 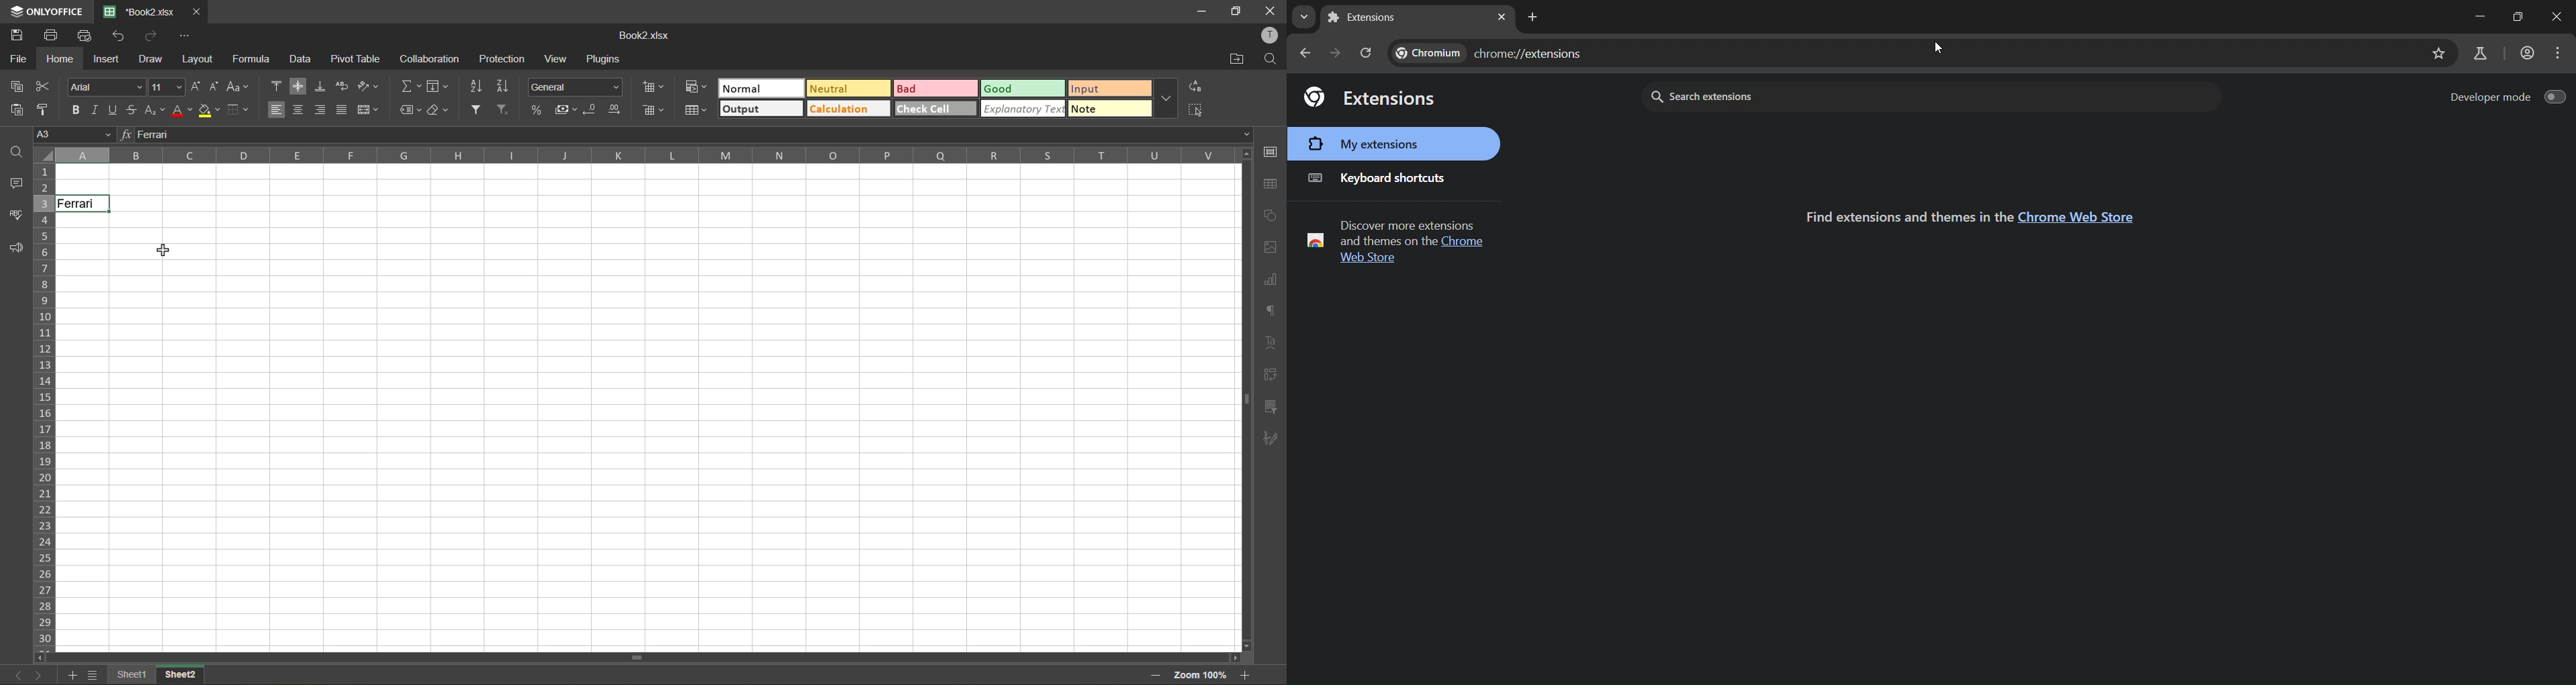 I want to click on current tab, so click(x=1367, y=17).